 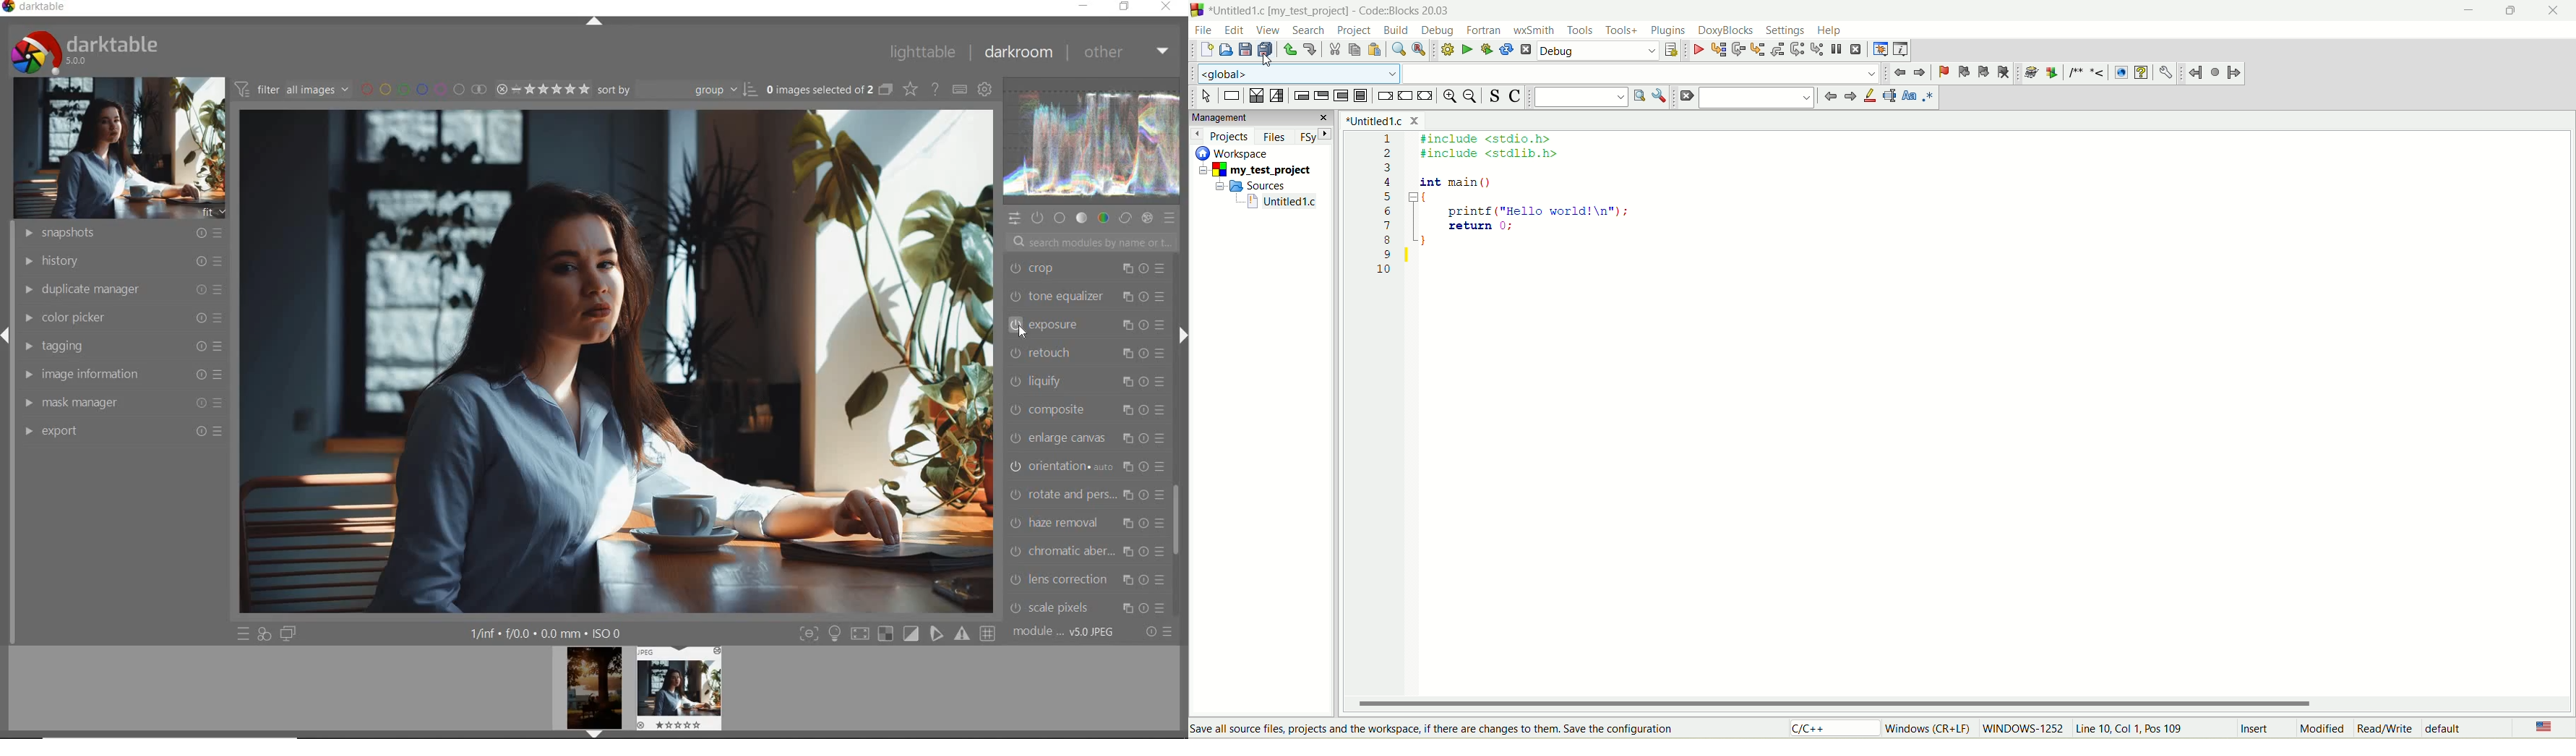 What do you see at coordinates (125, 232) in the screenshot?
I see `SNAPSHOTS` at bounding box center [125, 232].